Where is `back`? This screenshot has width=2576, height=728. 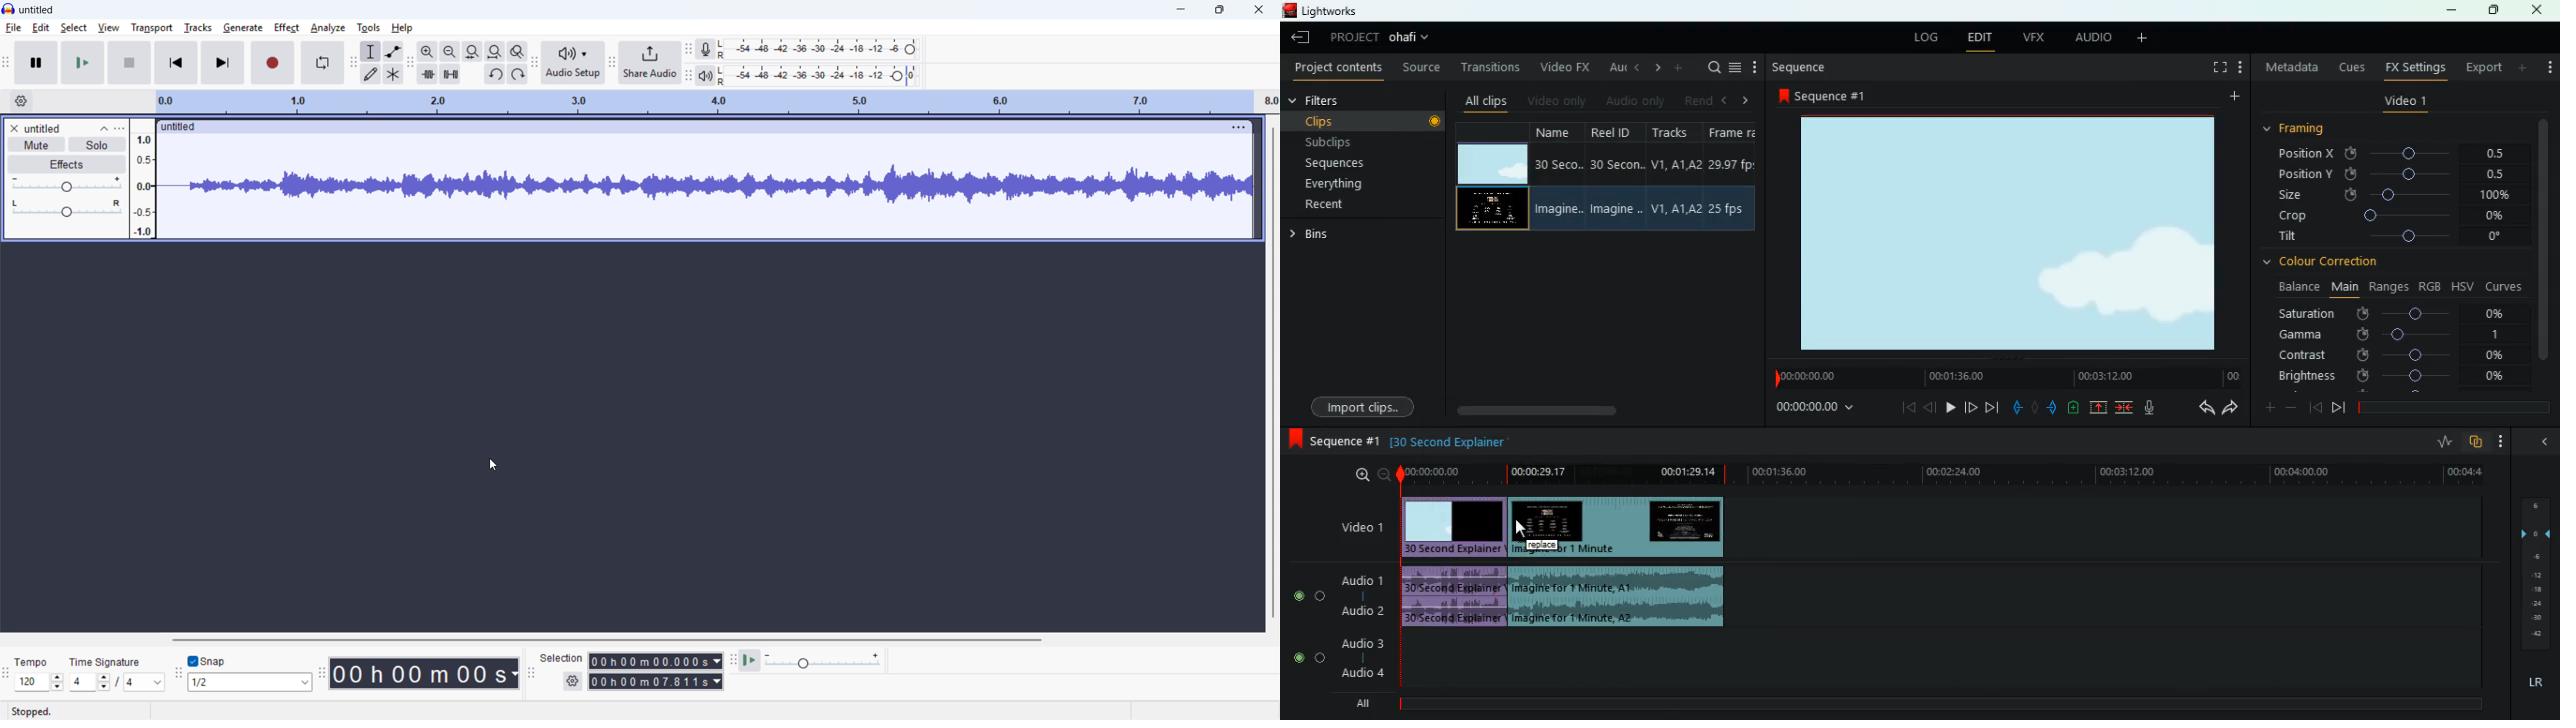
back is located at coordinates (1303, 39).